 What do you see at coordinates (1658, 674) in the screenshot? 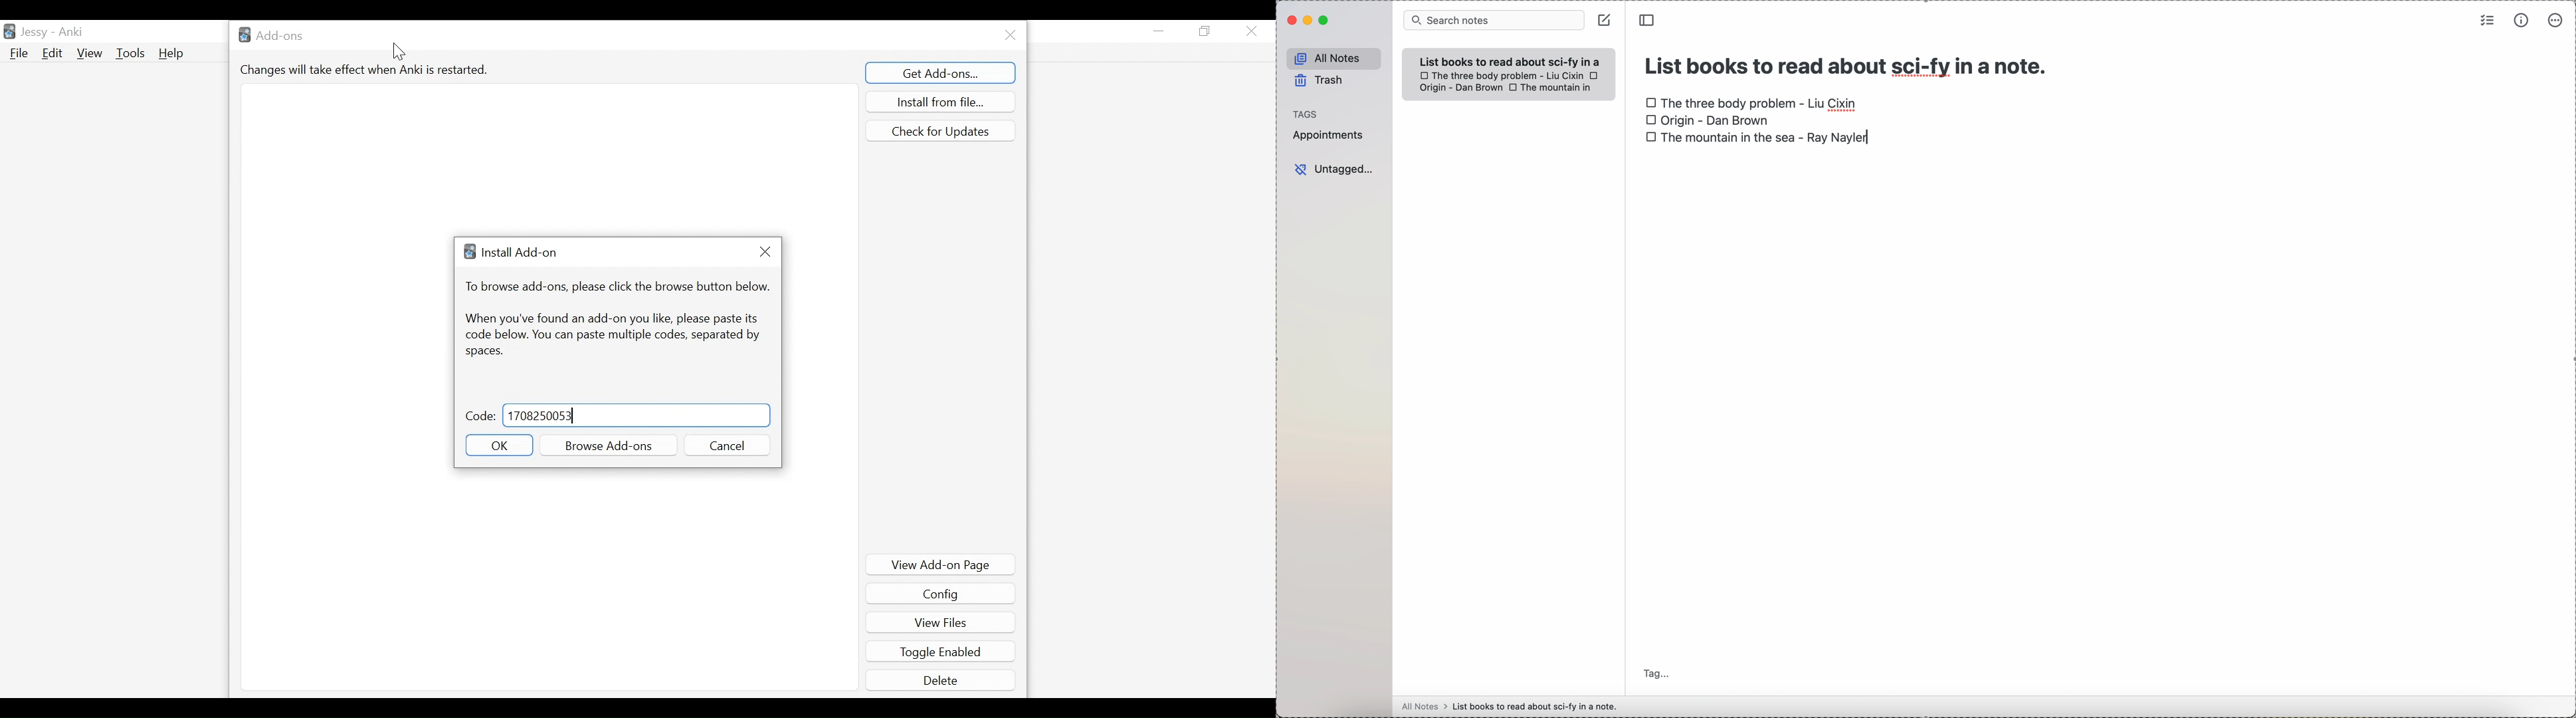
I see `tag...` at bounding box center [1658, 674].